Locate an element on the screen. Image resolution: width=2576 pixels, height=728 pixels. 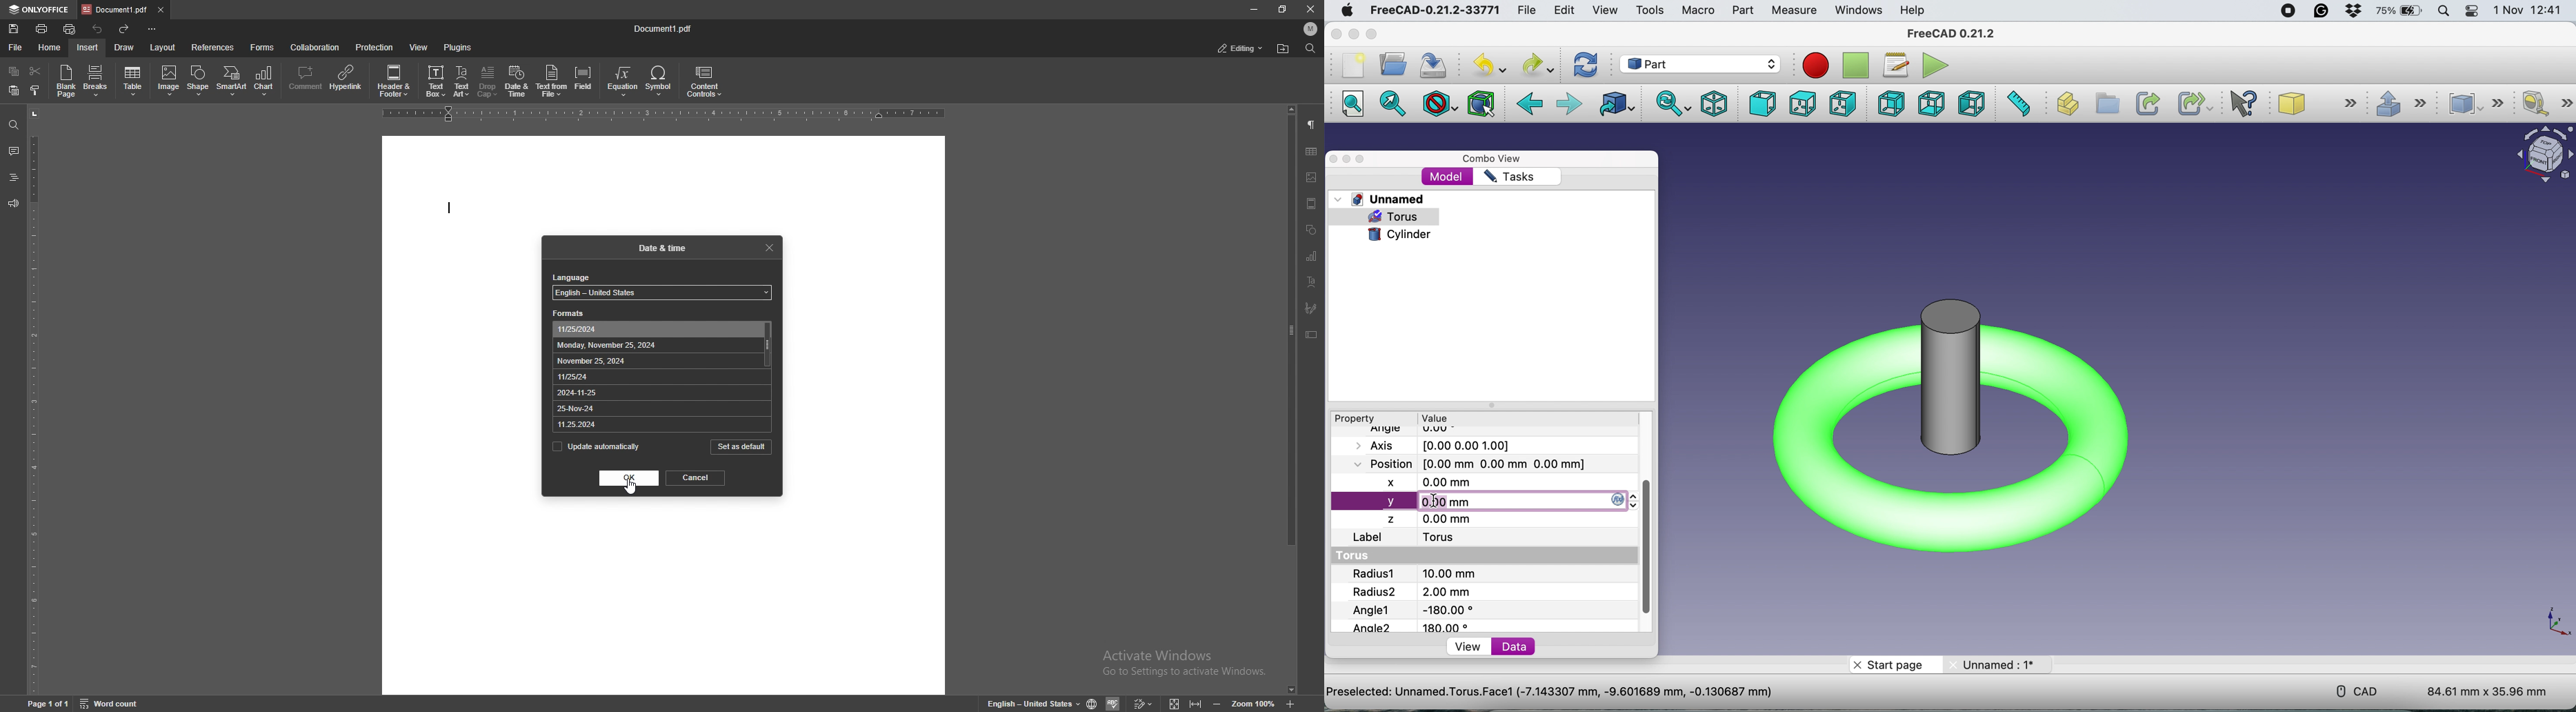
field is located at coordinates (583, 81).